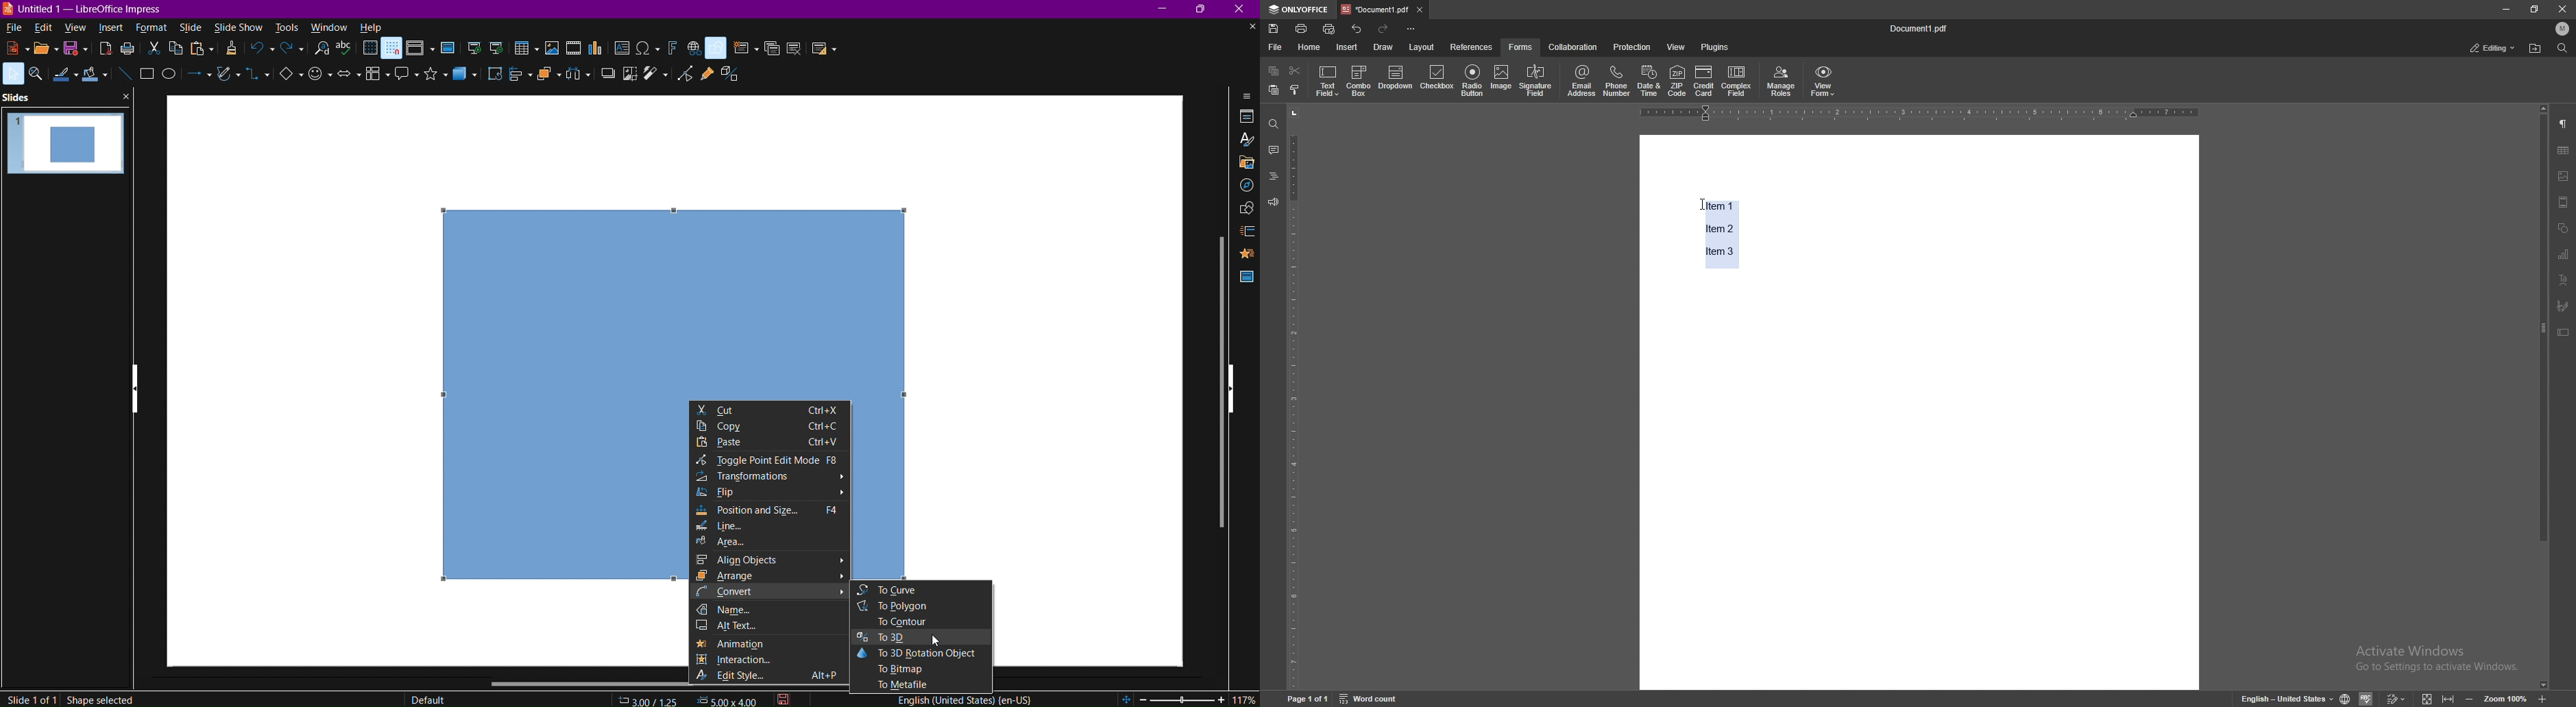 This screenshot has height=728, width=2576. I want to click on fit page to current window, so click(1126, 699).